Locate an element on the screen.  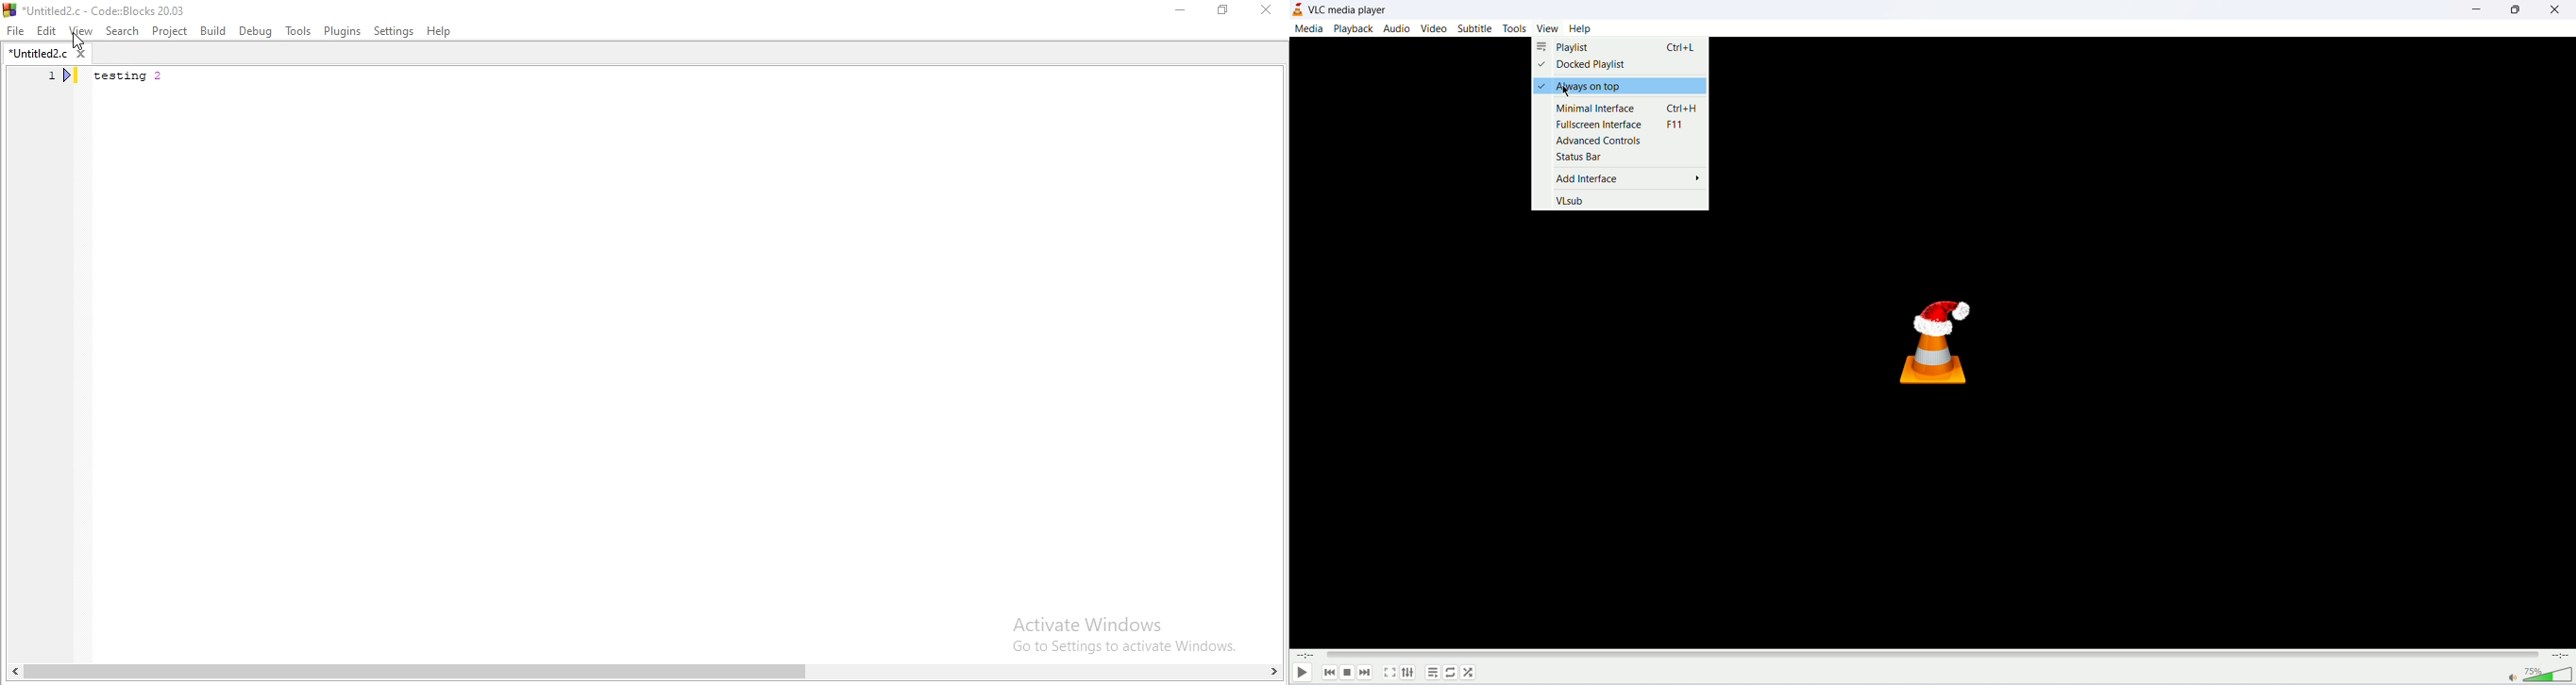
file is located at coordinates (15, 32).